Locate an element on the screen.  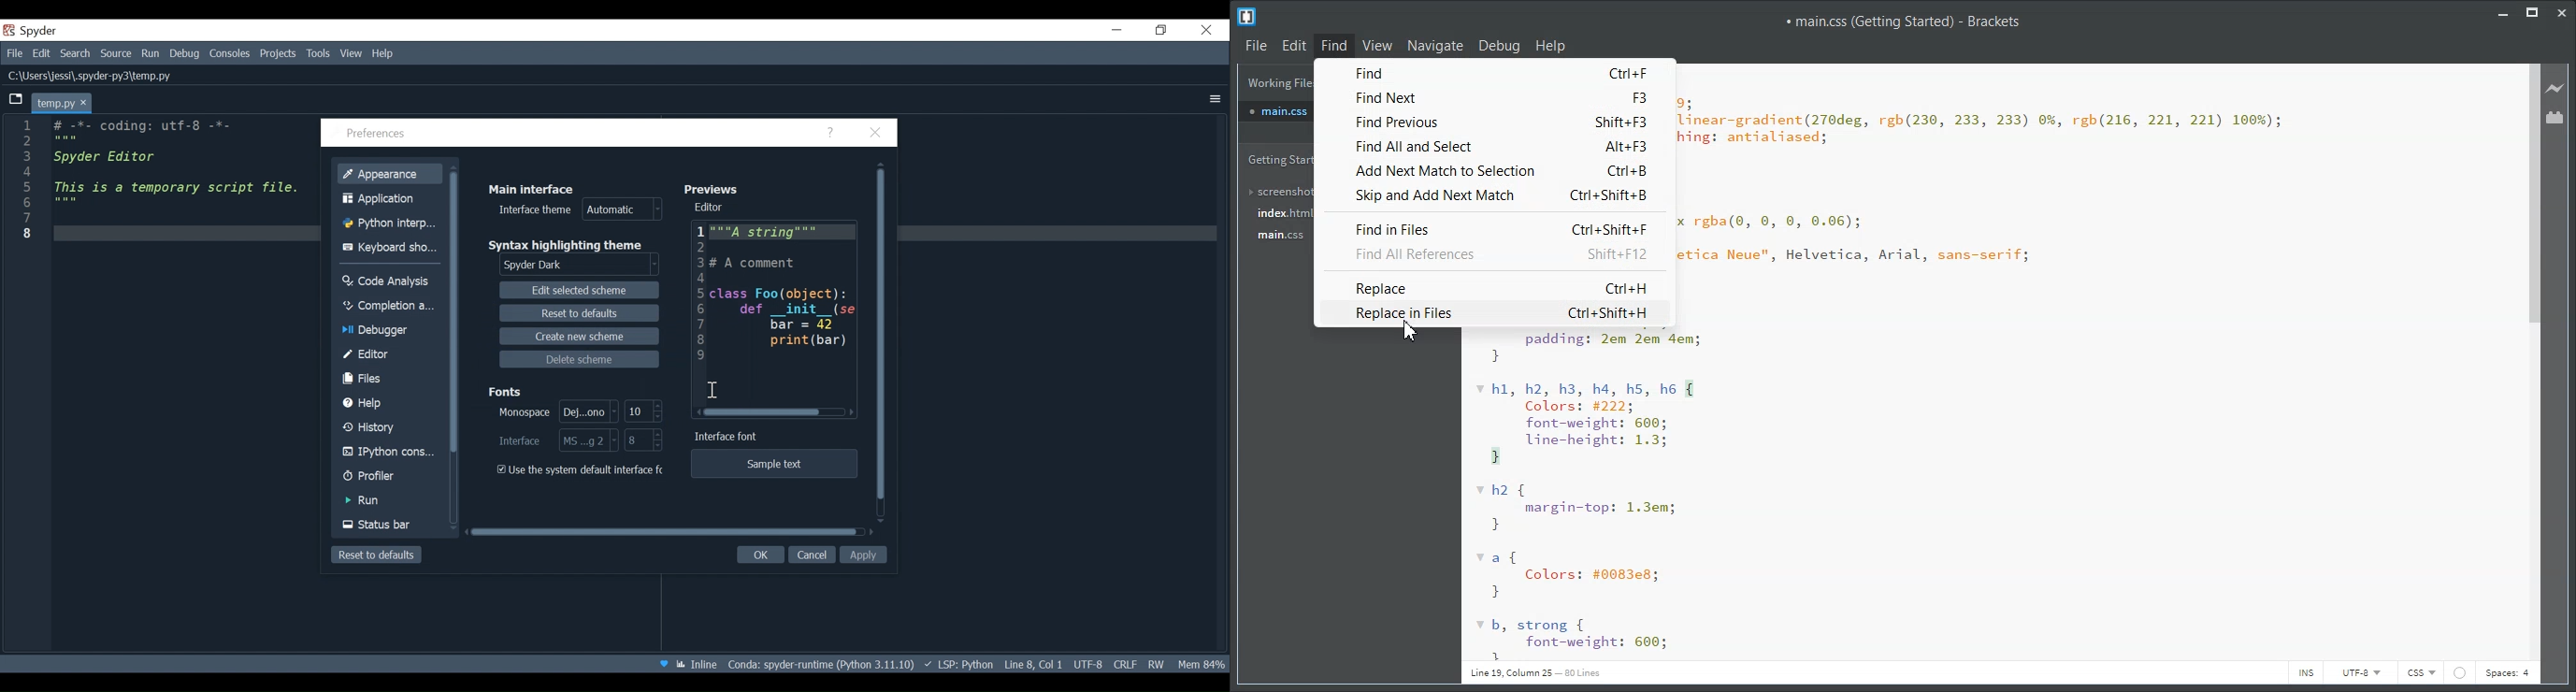
Editor is located at coordinates (775, 312).